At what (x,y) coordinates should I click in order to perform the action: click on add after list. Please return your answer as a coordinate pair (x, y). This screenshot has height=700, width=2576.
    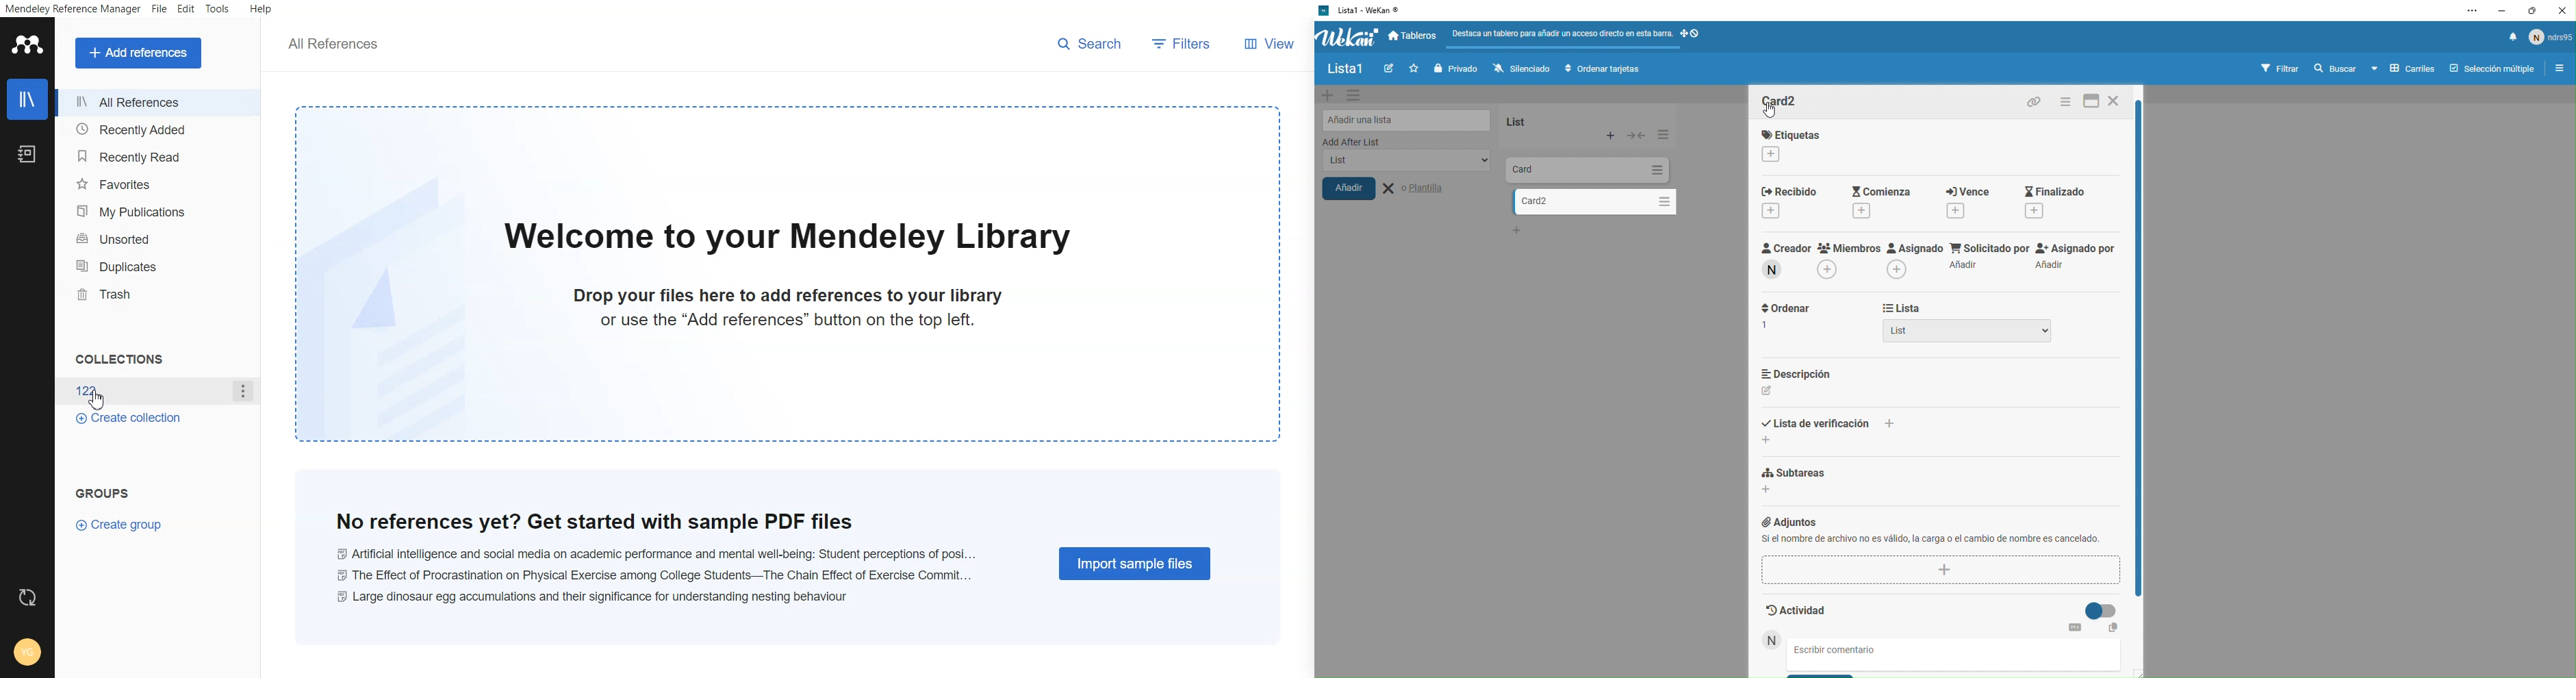
    Looking at the image, I should click on (1392, 142).